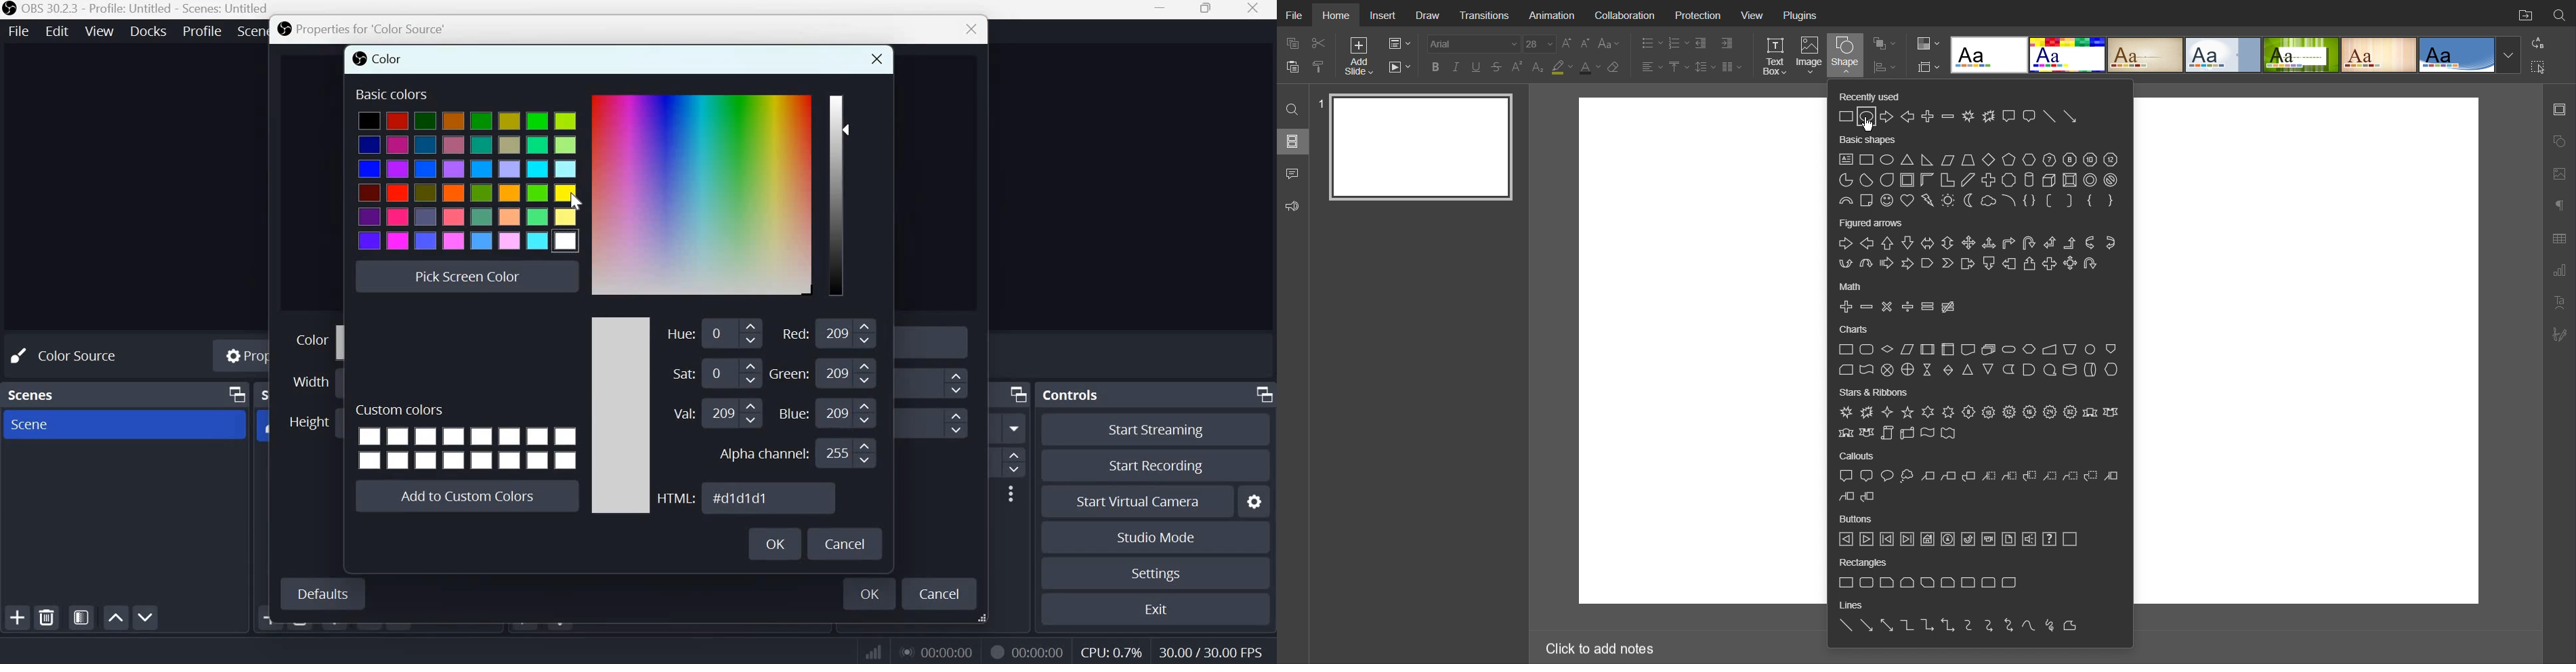 The height and width of the screenshot is (672, 2576). I want to click on Highlight, so click(1561, 68).